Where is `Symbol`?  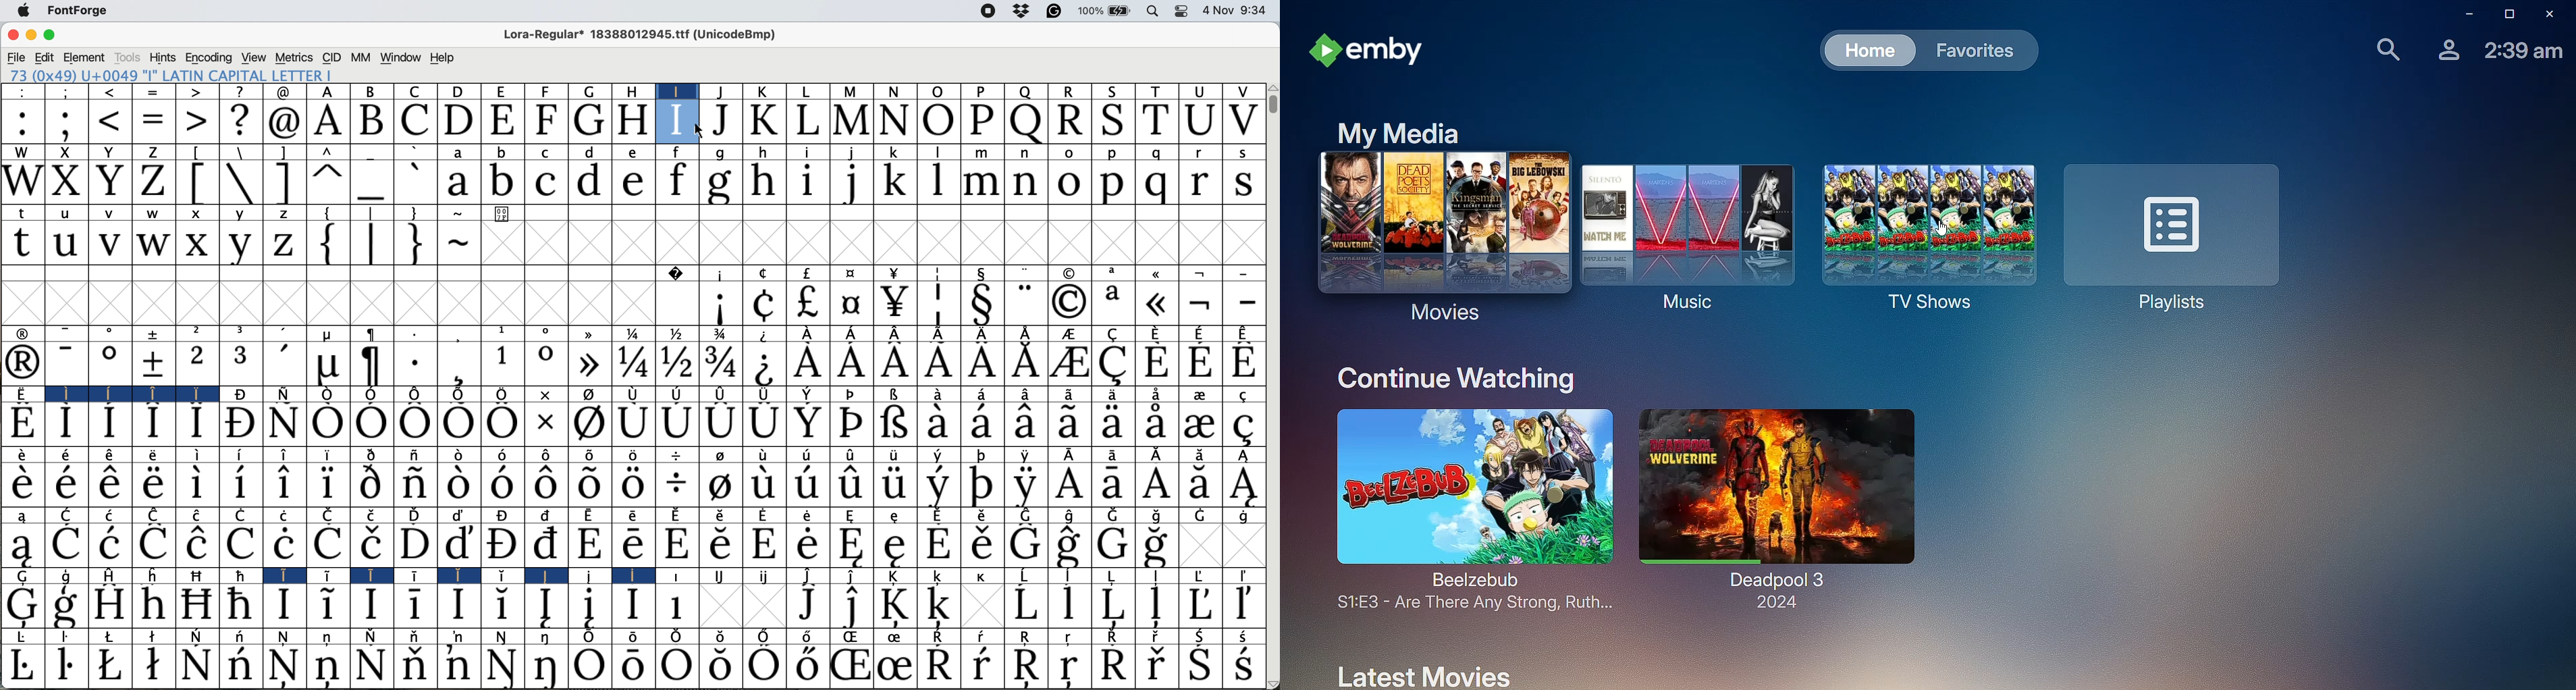 Symbol is located at coordinates (721, 575).